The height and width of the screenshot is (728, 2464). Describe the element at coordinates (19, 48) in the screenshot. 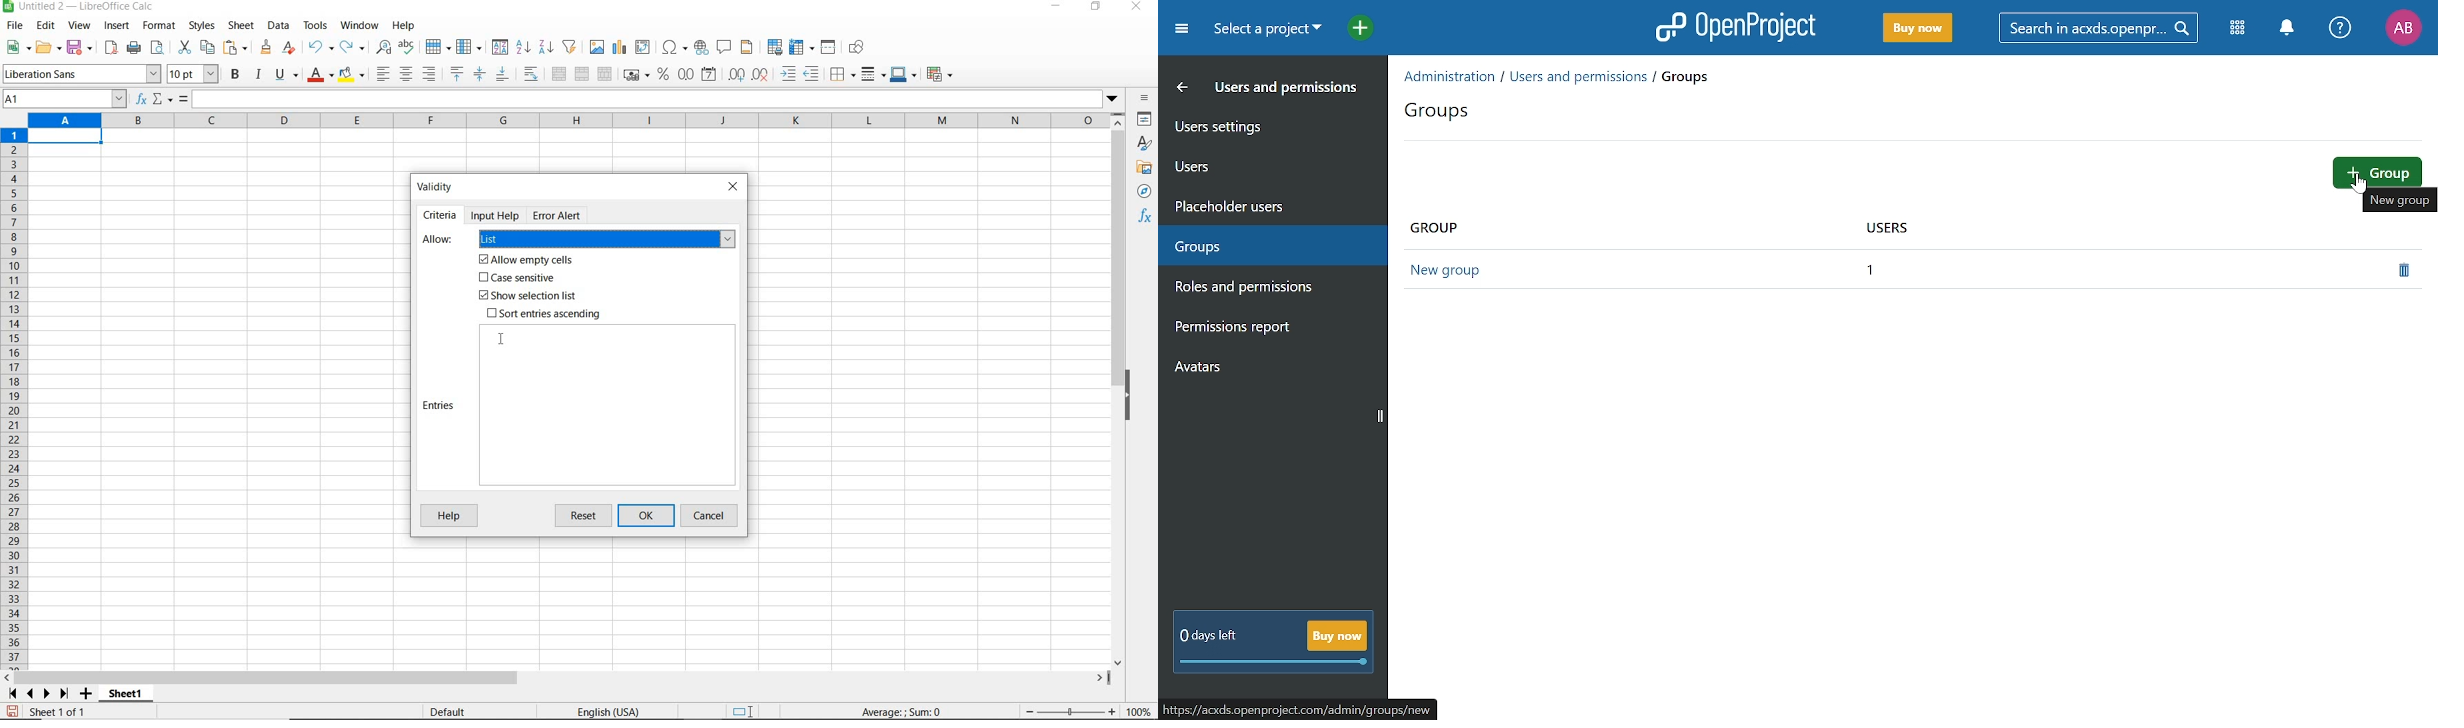

I see `new` at that location.